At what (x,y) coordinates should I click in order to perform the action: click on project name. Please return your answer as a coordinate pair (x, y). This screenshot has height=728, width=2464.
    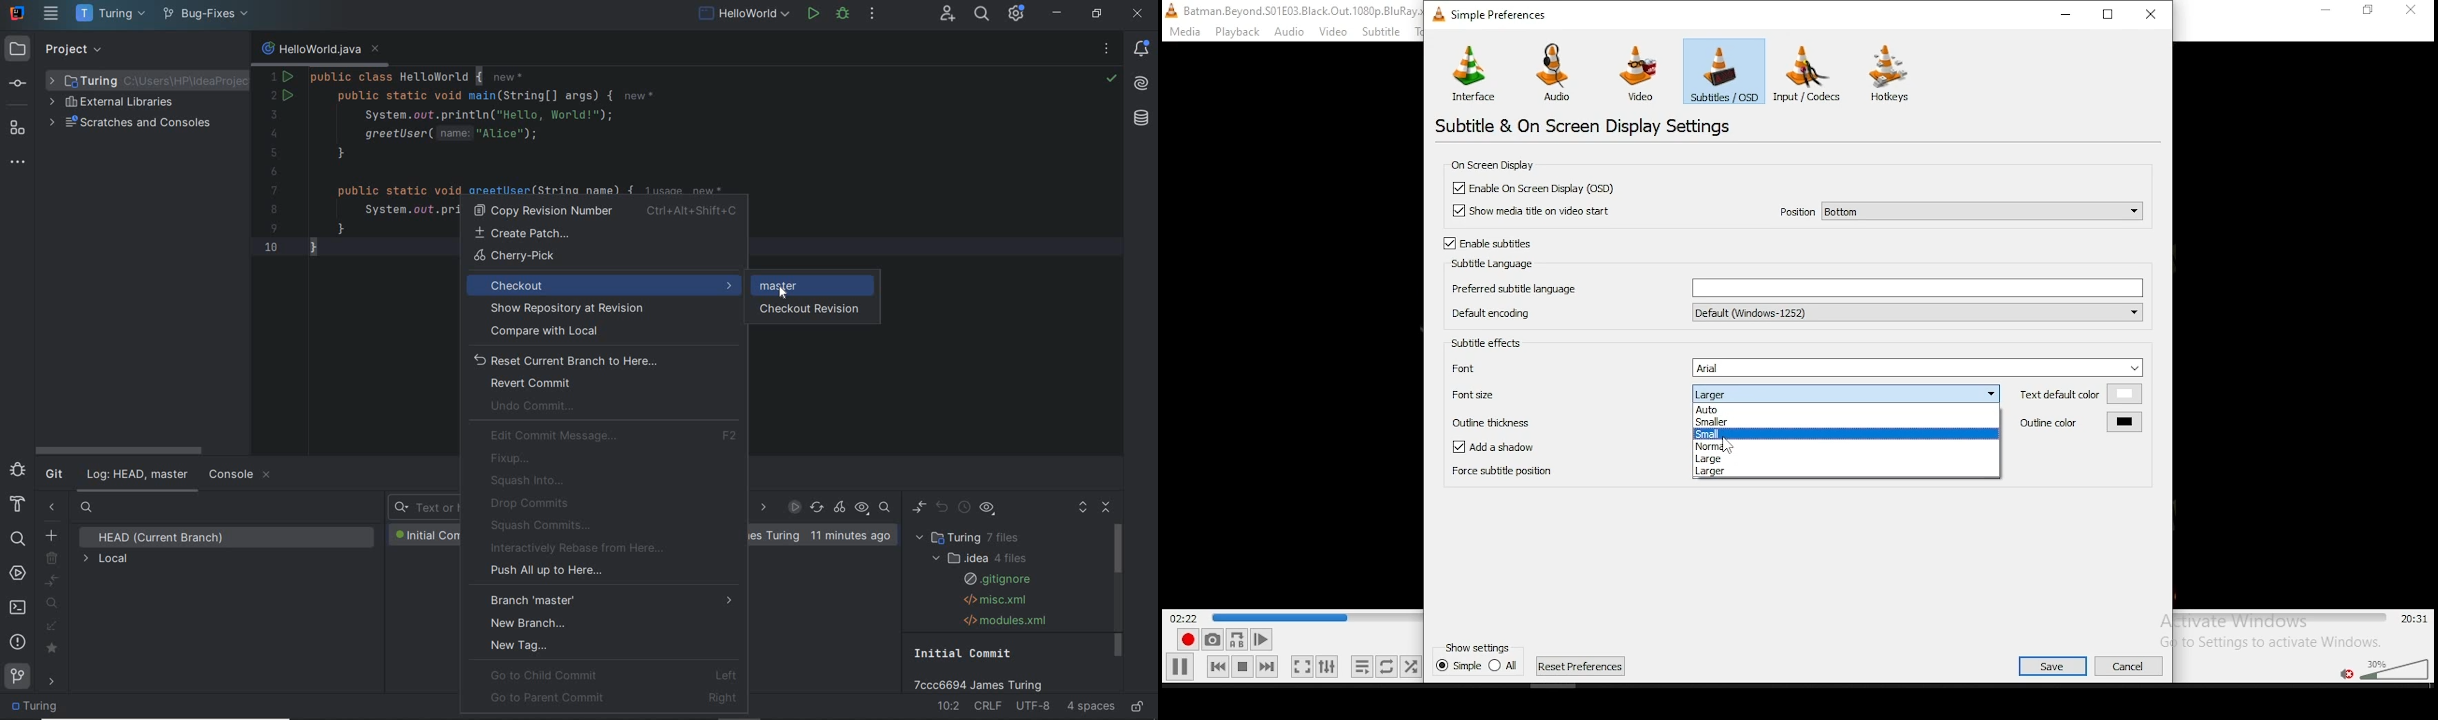
    Looking at the image, I should click on (108, 14).